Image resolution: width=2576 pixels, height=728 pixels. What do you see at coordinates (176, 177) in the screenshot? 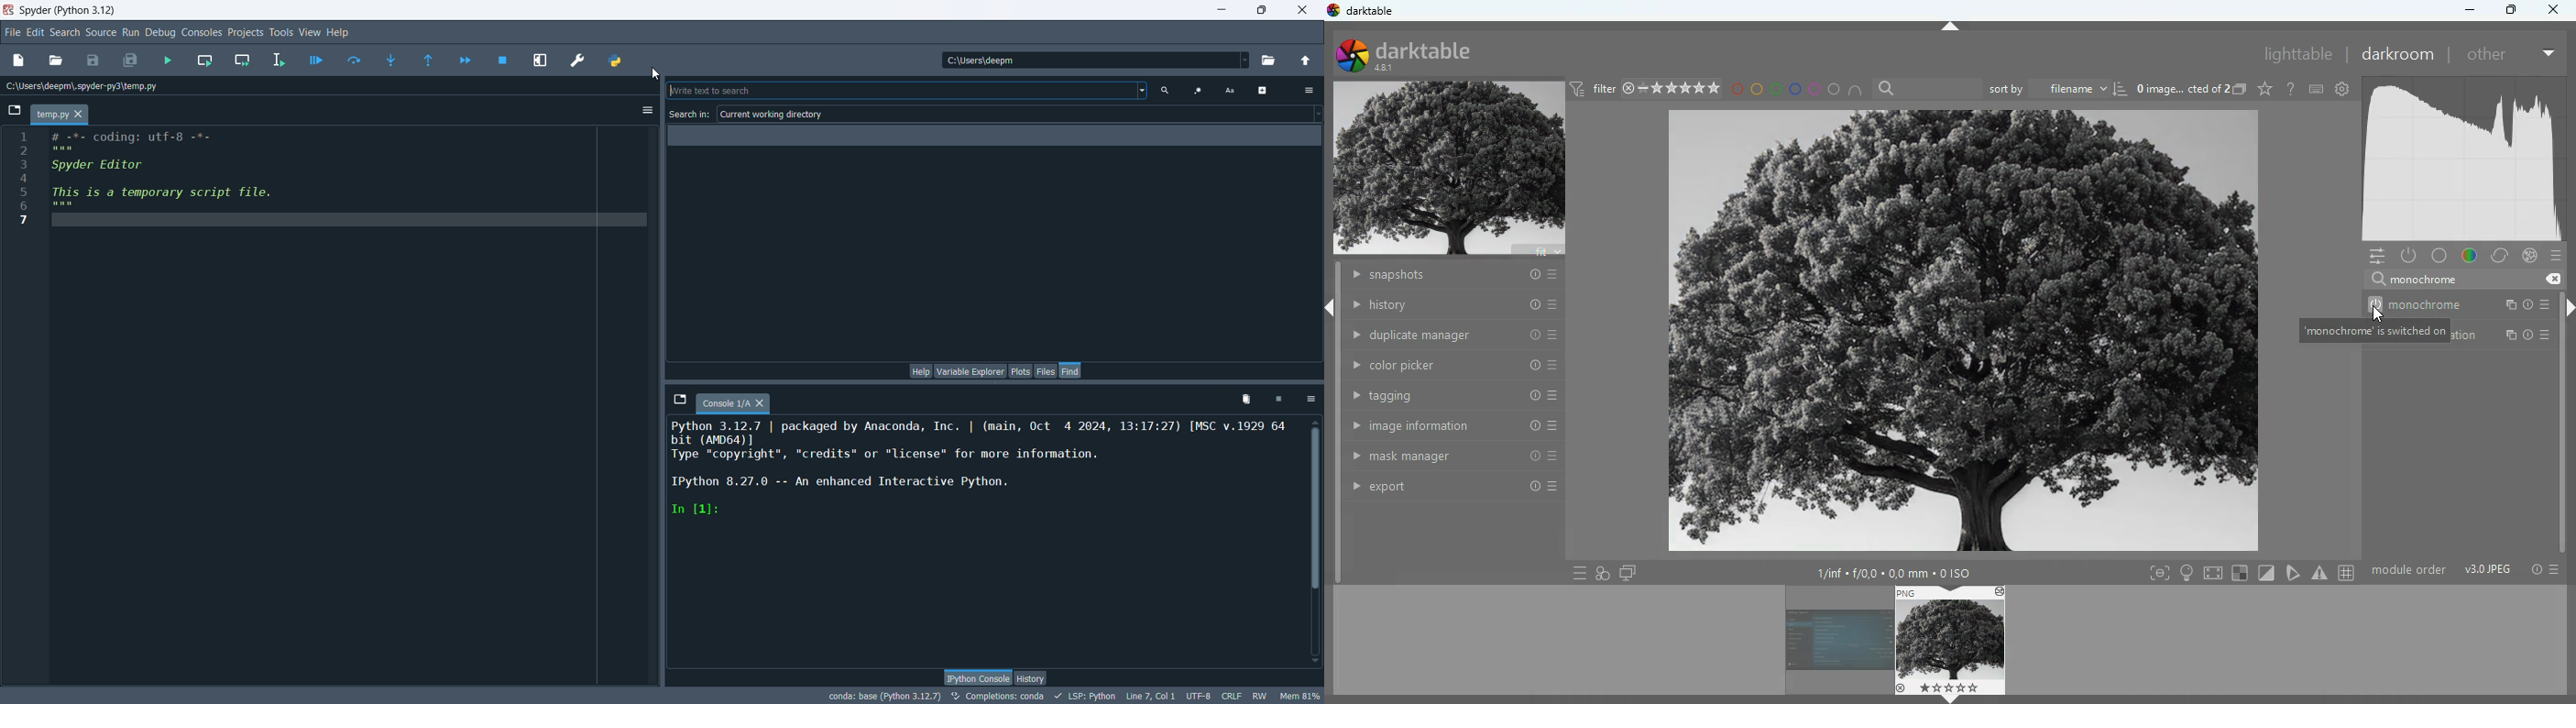
I see `editor pane code` at bounding box center [176, 177].